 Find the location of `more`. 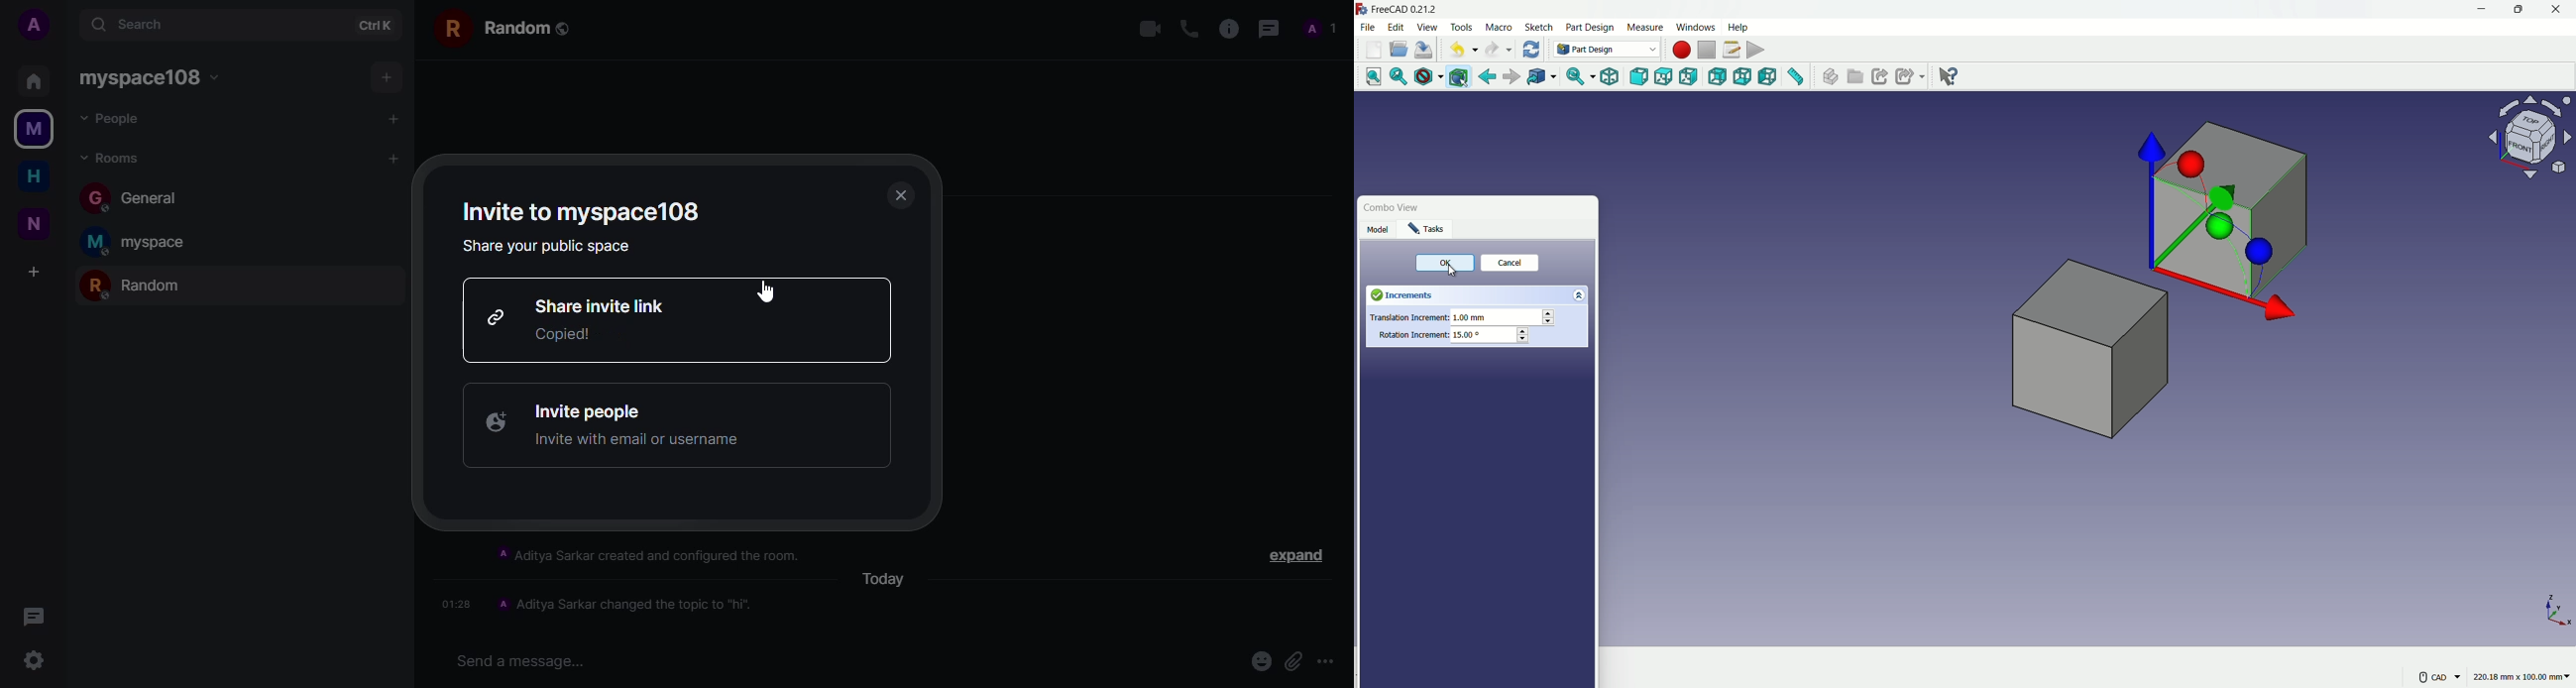

more is located at coordinates (1333, 658).